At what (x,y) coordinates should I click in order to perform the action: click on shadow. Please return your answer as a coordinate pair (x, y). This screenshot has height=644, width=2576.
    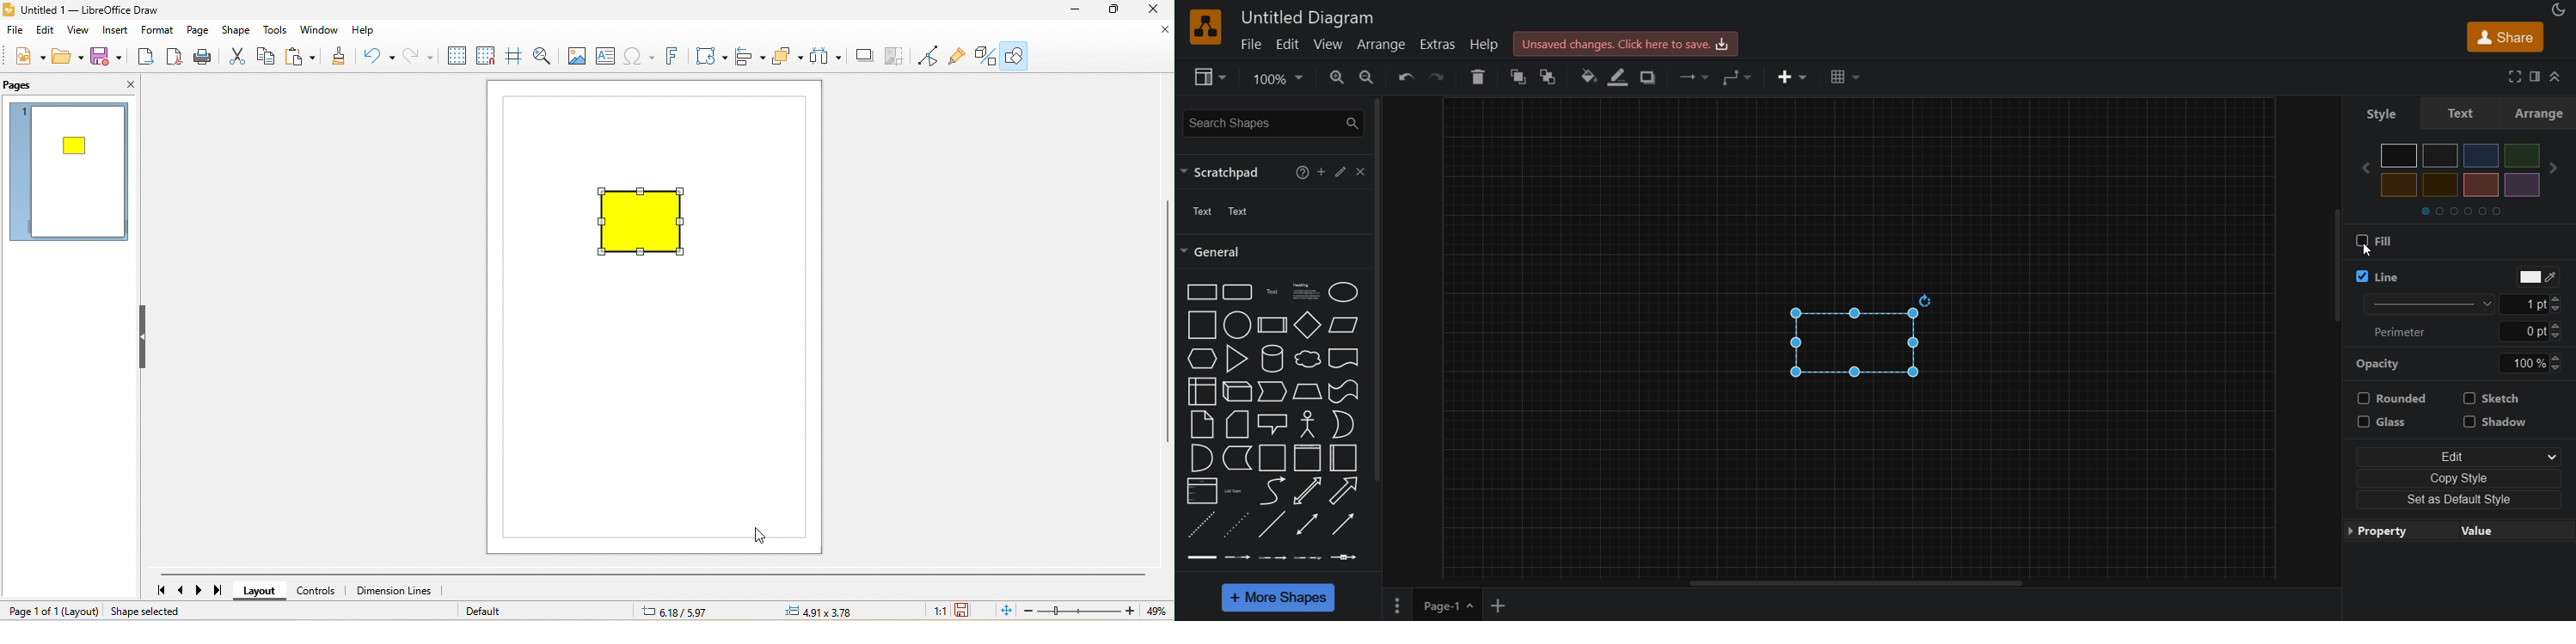
    Looking at the image, I should click on (863, 58).